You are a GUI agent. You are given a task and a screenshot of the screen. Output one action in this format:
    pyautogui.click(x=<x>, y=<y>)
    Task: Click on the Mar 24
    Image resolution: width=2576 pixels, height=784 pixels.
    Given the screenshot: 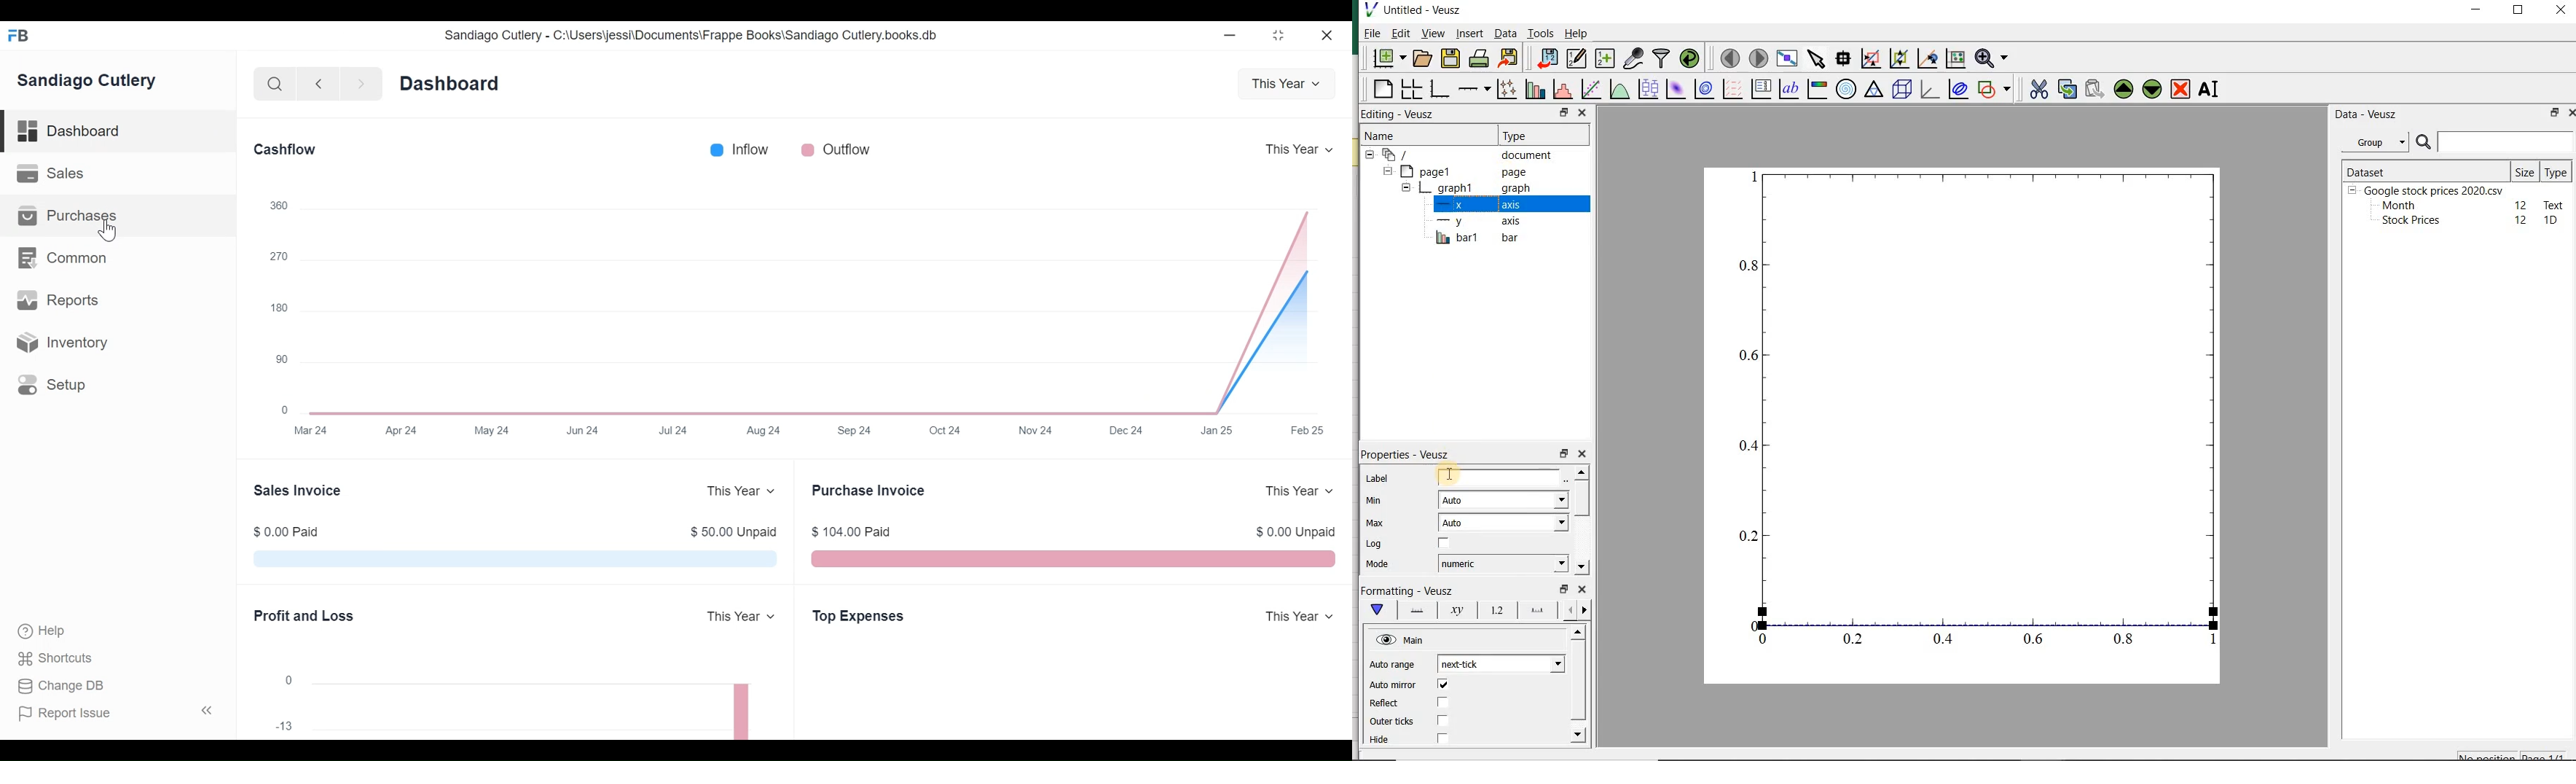 What is the action you would take?
    pyautogui.click(x=311, y=431)
    